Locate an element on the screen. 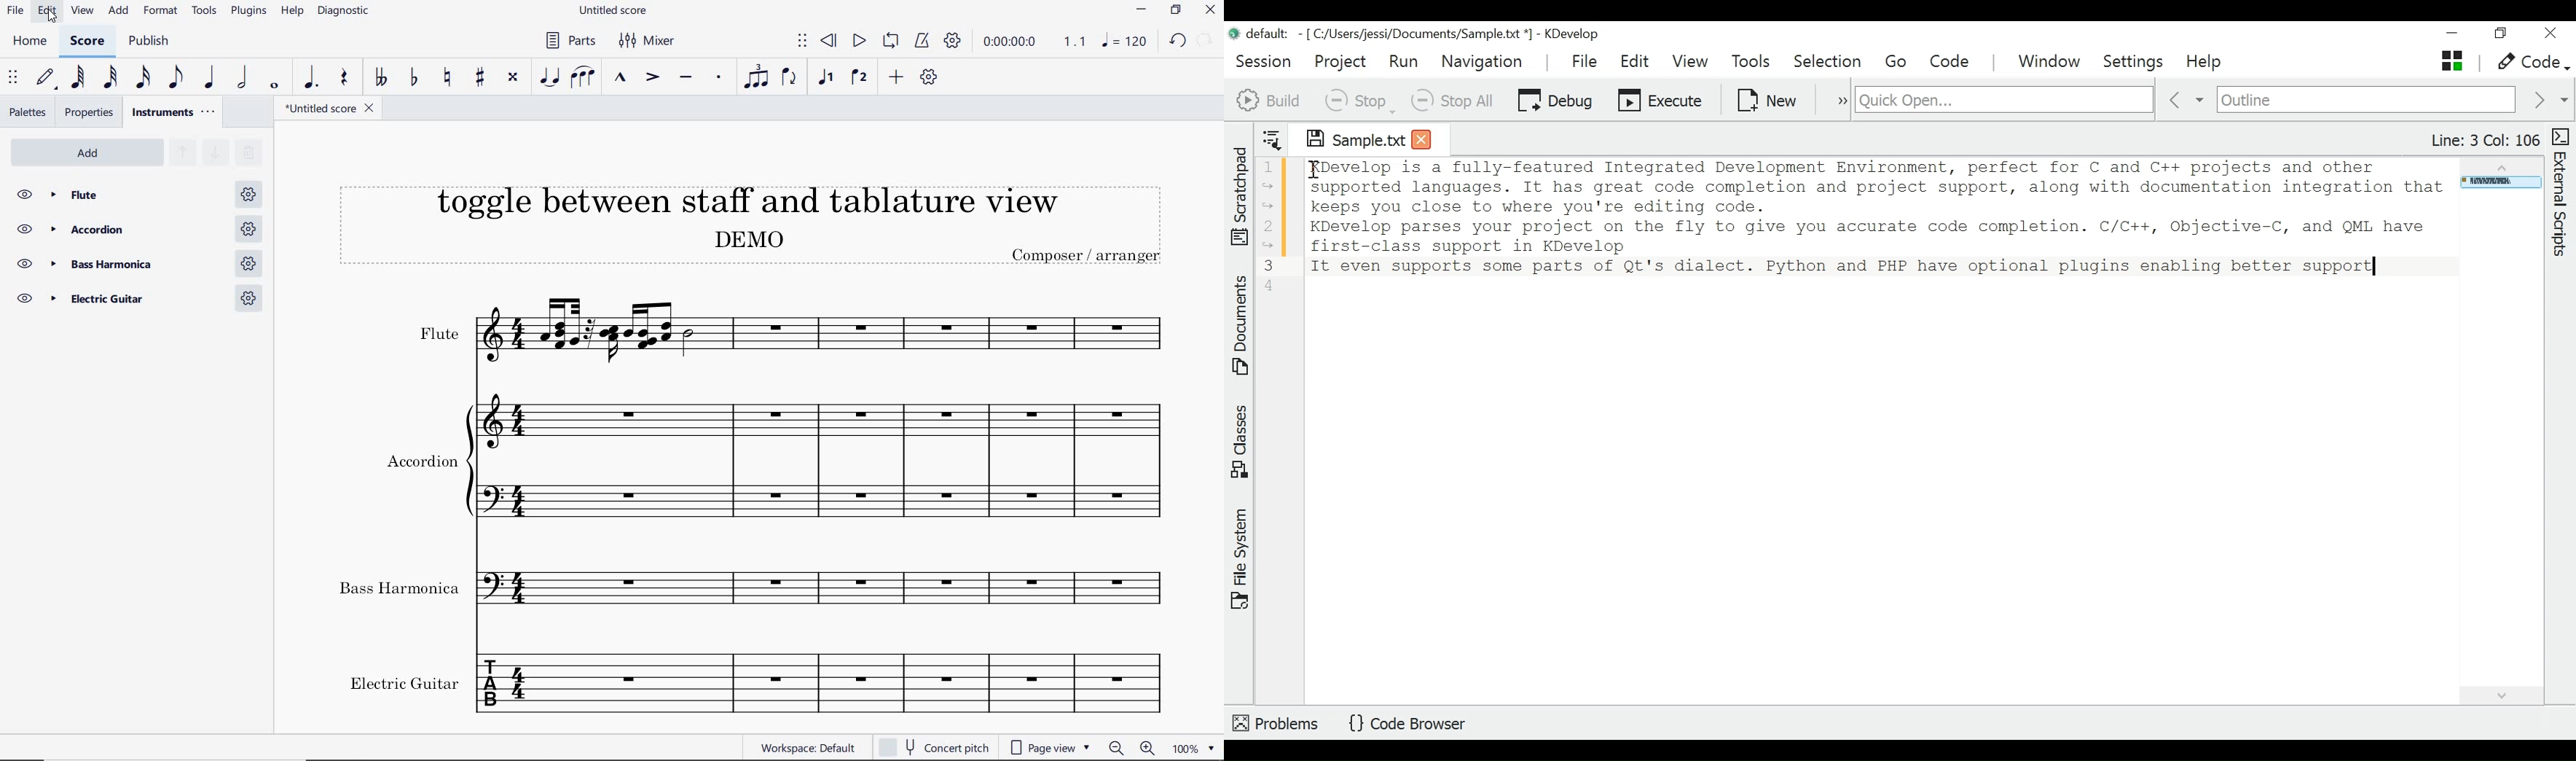 The width and height of the screenshot is (2576, 784). 64th note is located at coordinates (76, 78).